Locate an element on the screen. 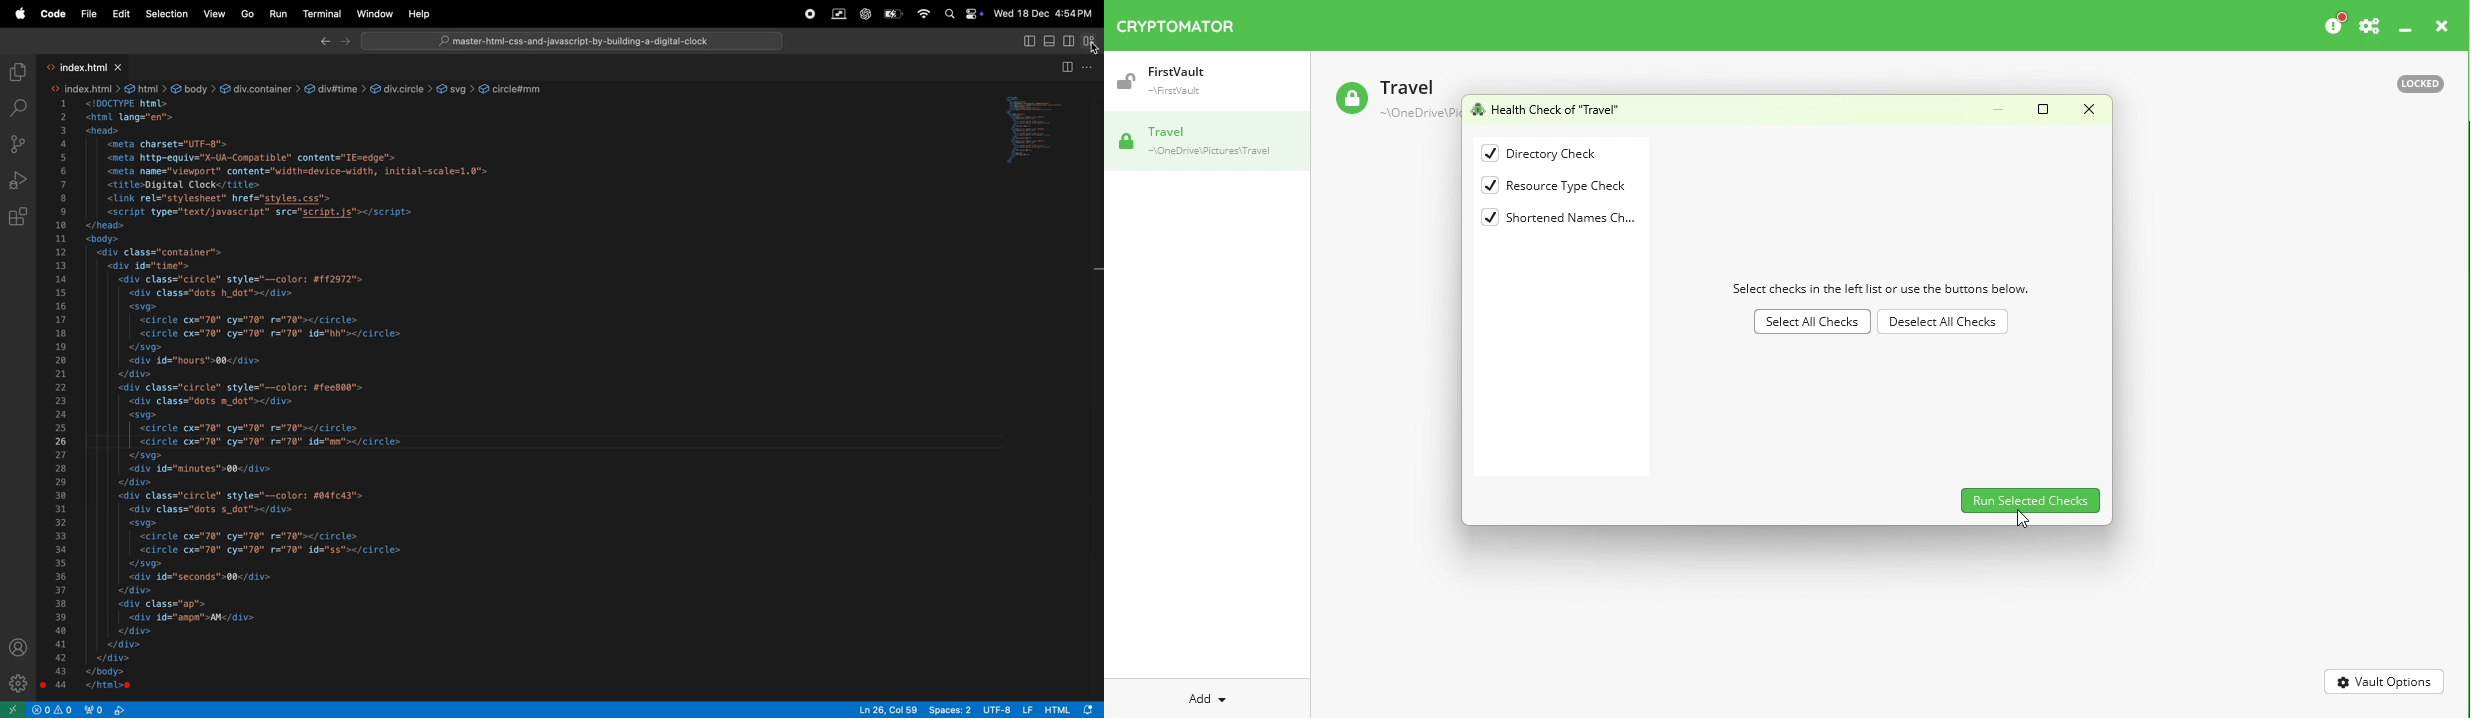  Close is located at coordinates (2091, 109).